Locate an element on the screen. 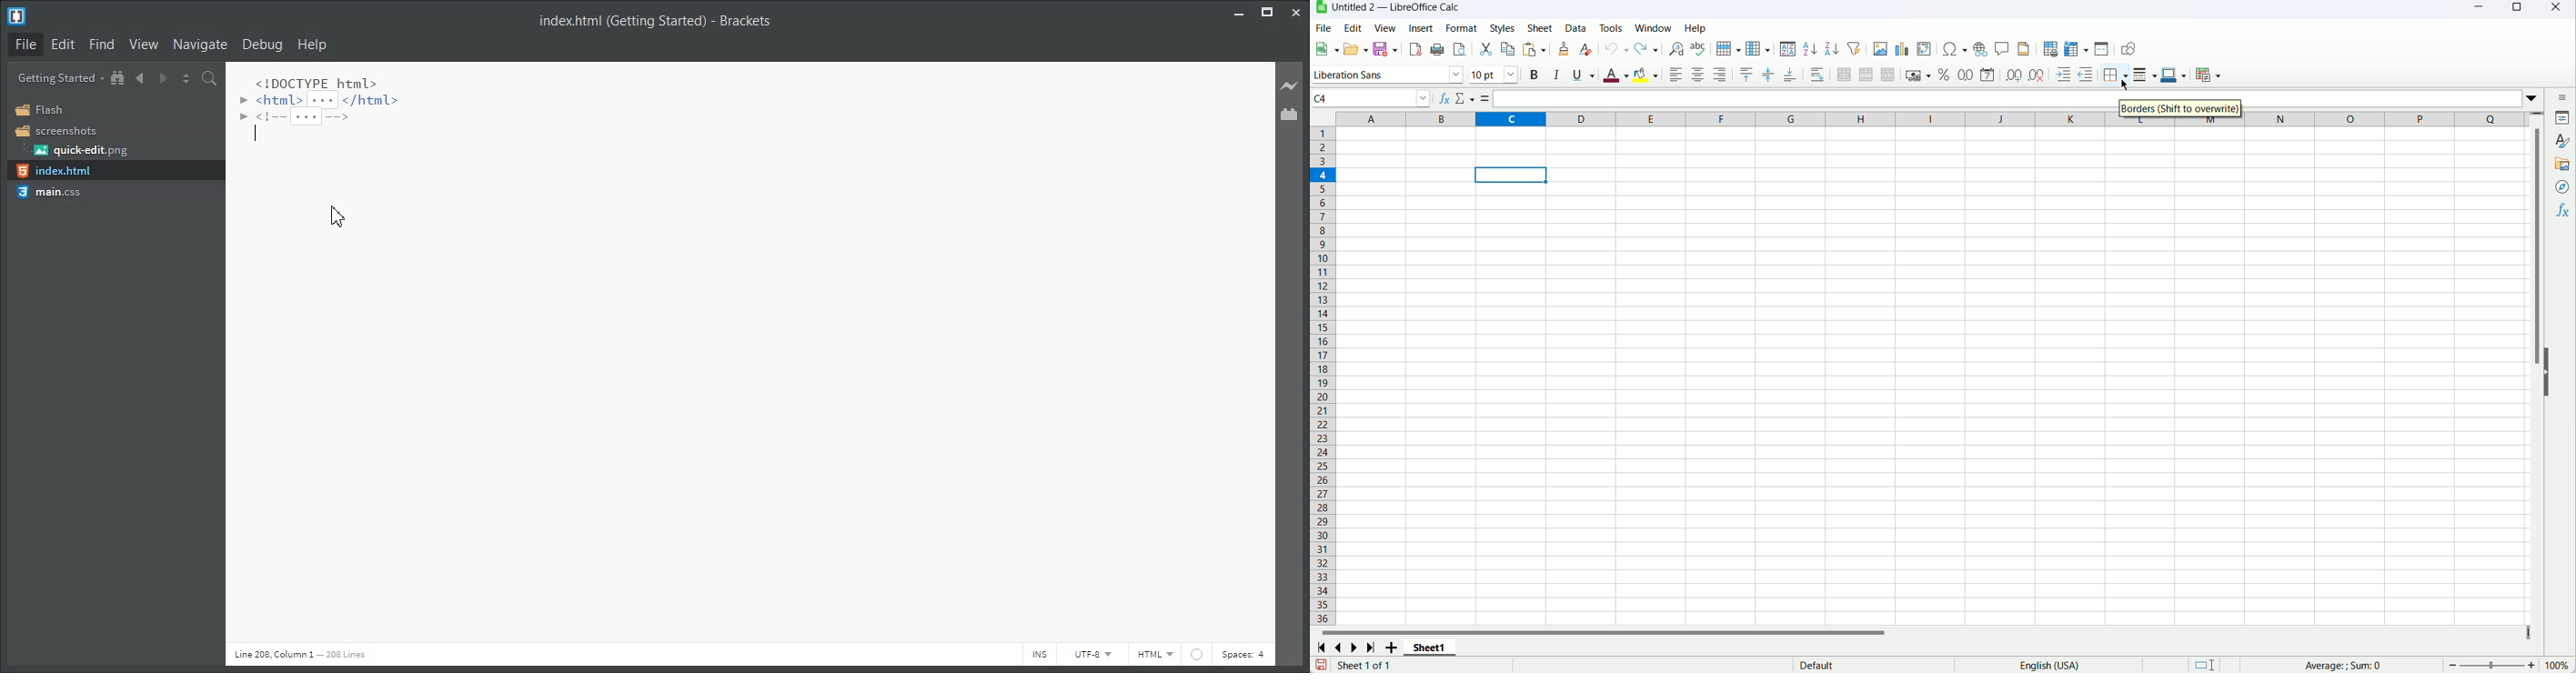 This screenshot has width=2576, height=700. Print preview is located at coordinates (1460, 49).